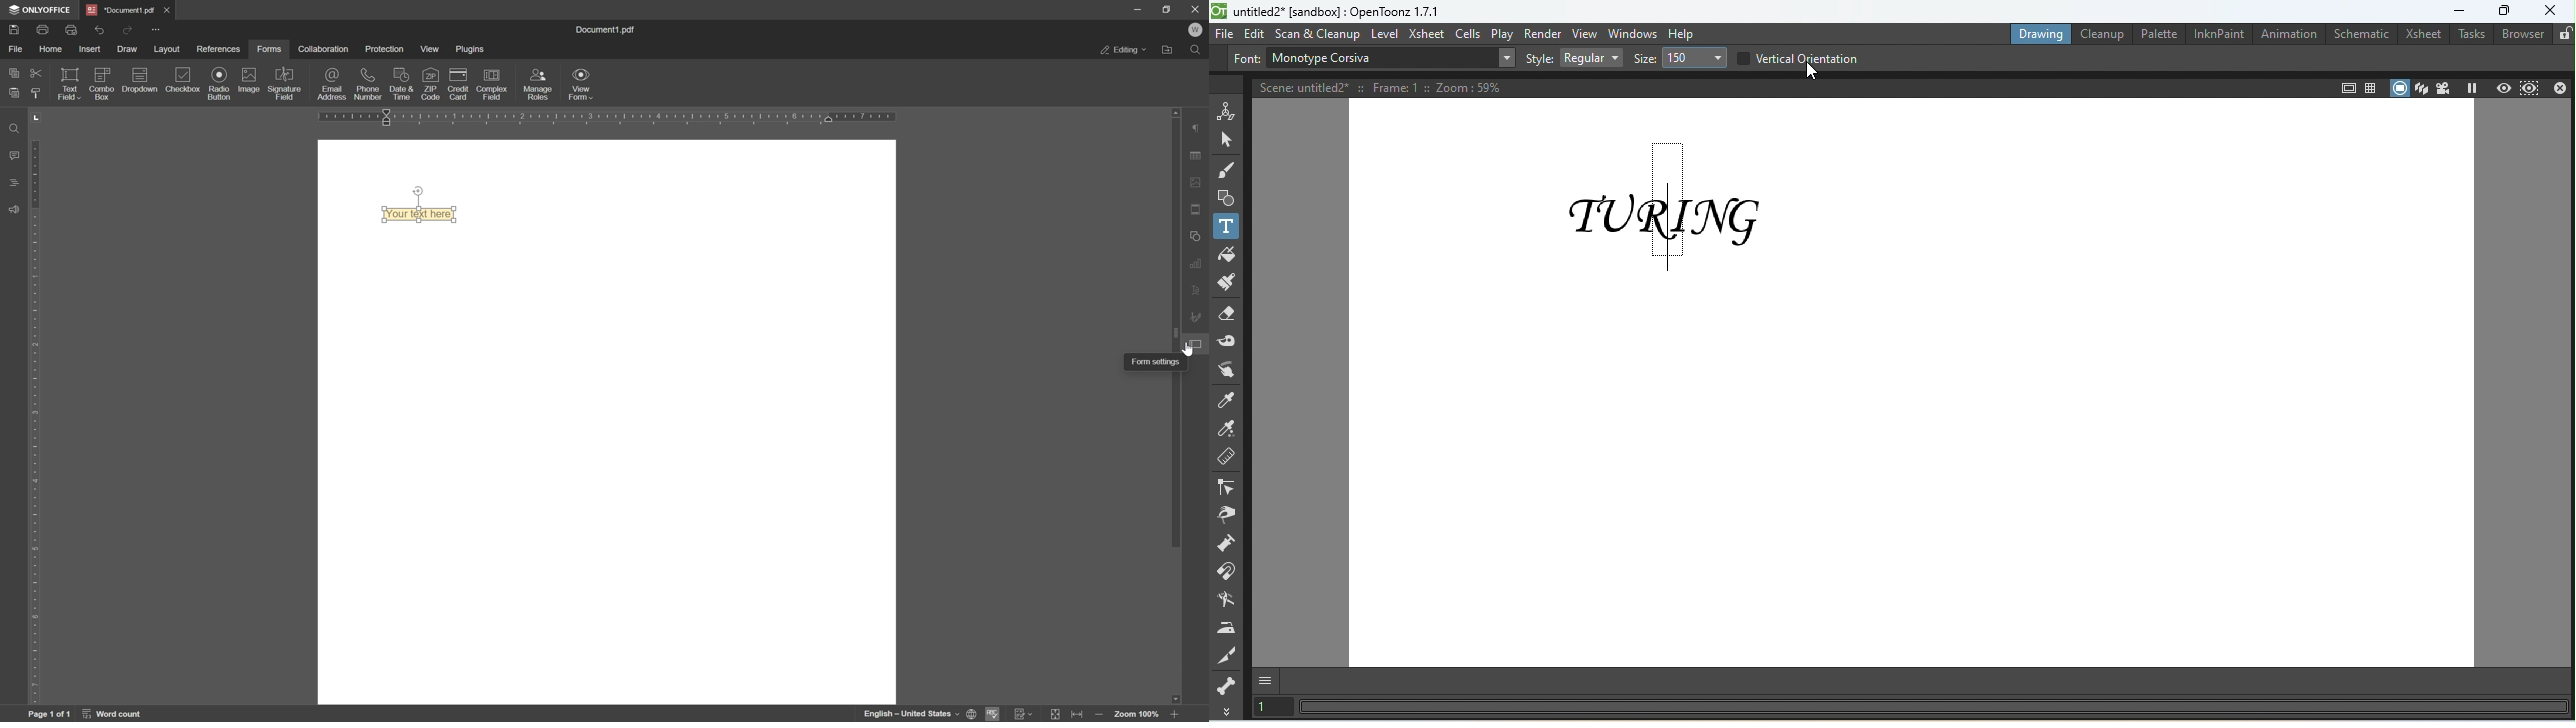 The height and width of the screenshot is (728, 2576). I want to click on find, so click(1197, 49).